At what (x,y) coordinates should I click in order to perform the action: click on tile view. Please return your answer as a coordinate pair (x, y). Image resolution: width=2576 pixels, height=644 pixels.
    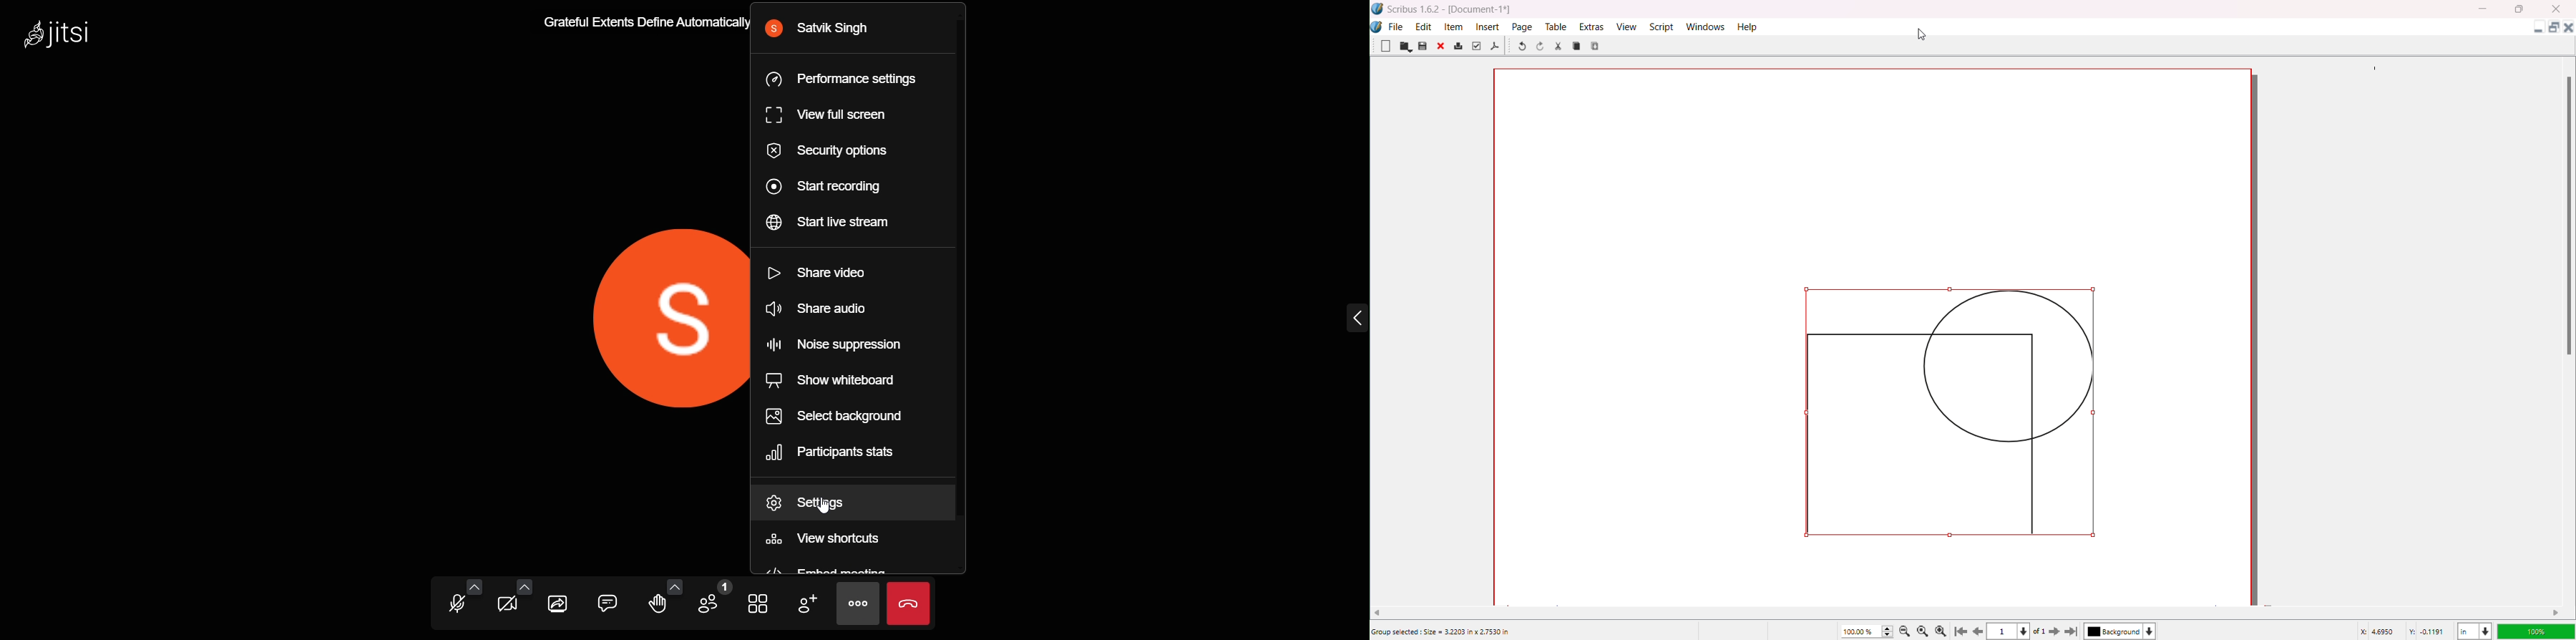
    Looking at the image, I should click on (756, 600).